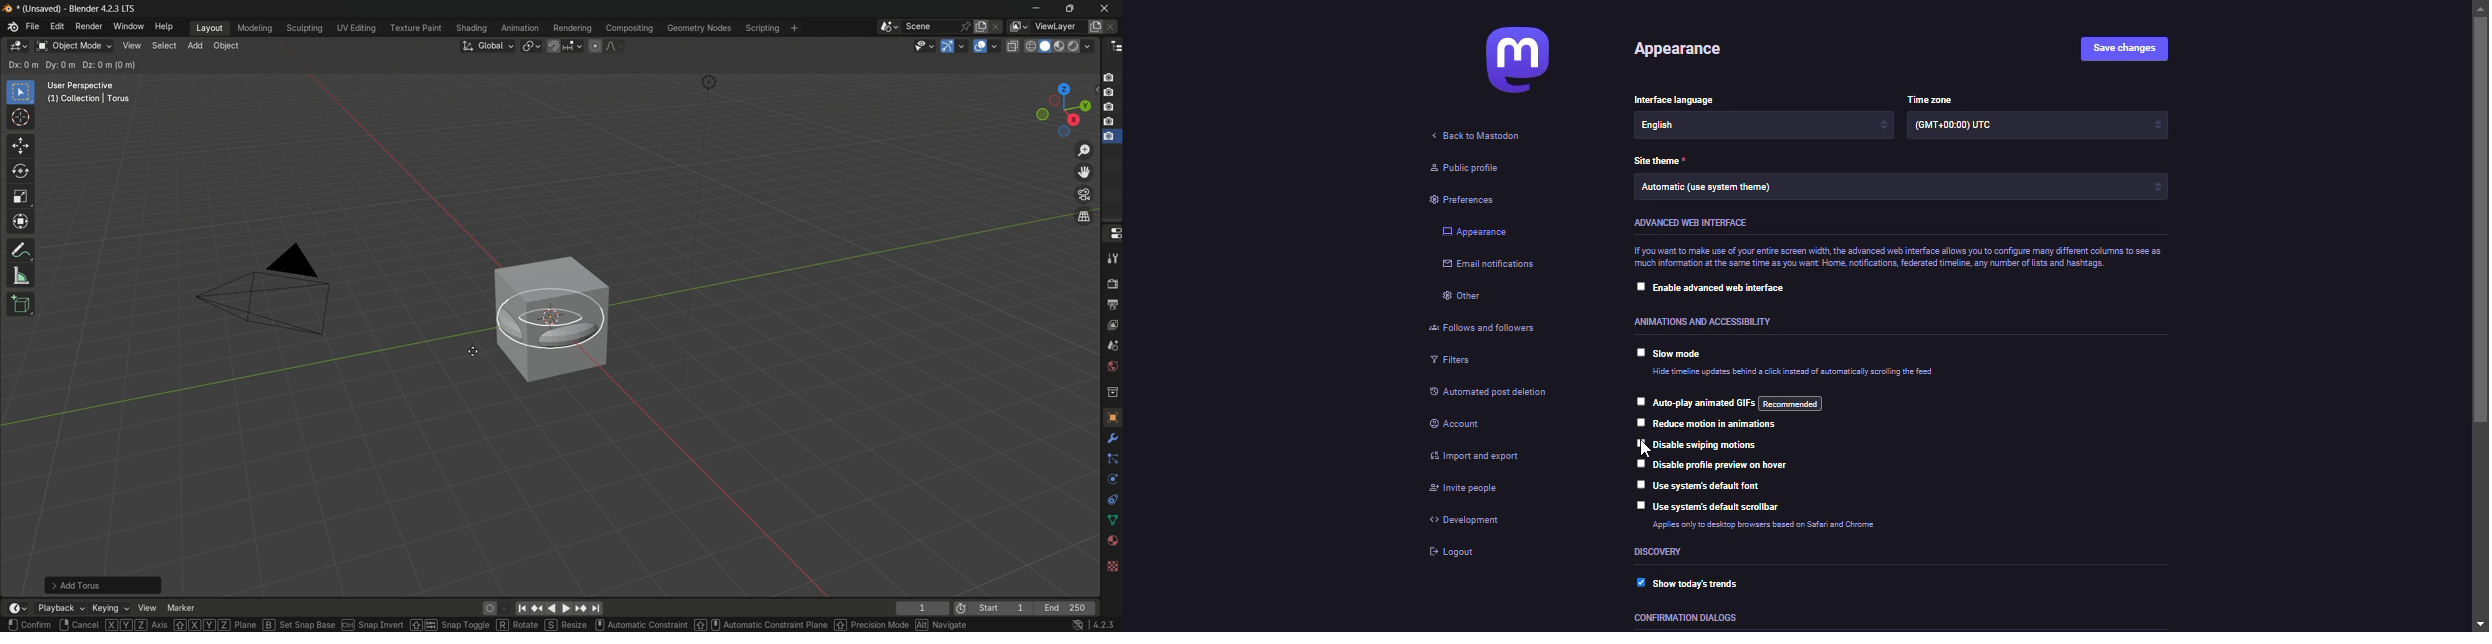 The height and width of the screenshot is (644, 2492). I want to click on measure, so click(21, 276).